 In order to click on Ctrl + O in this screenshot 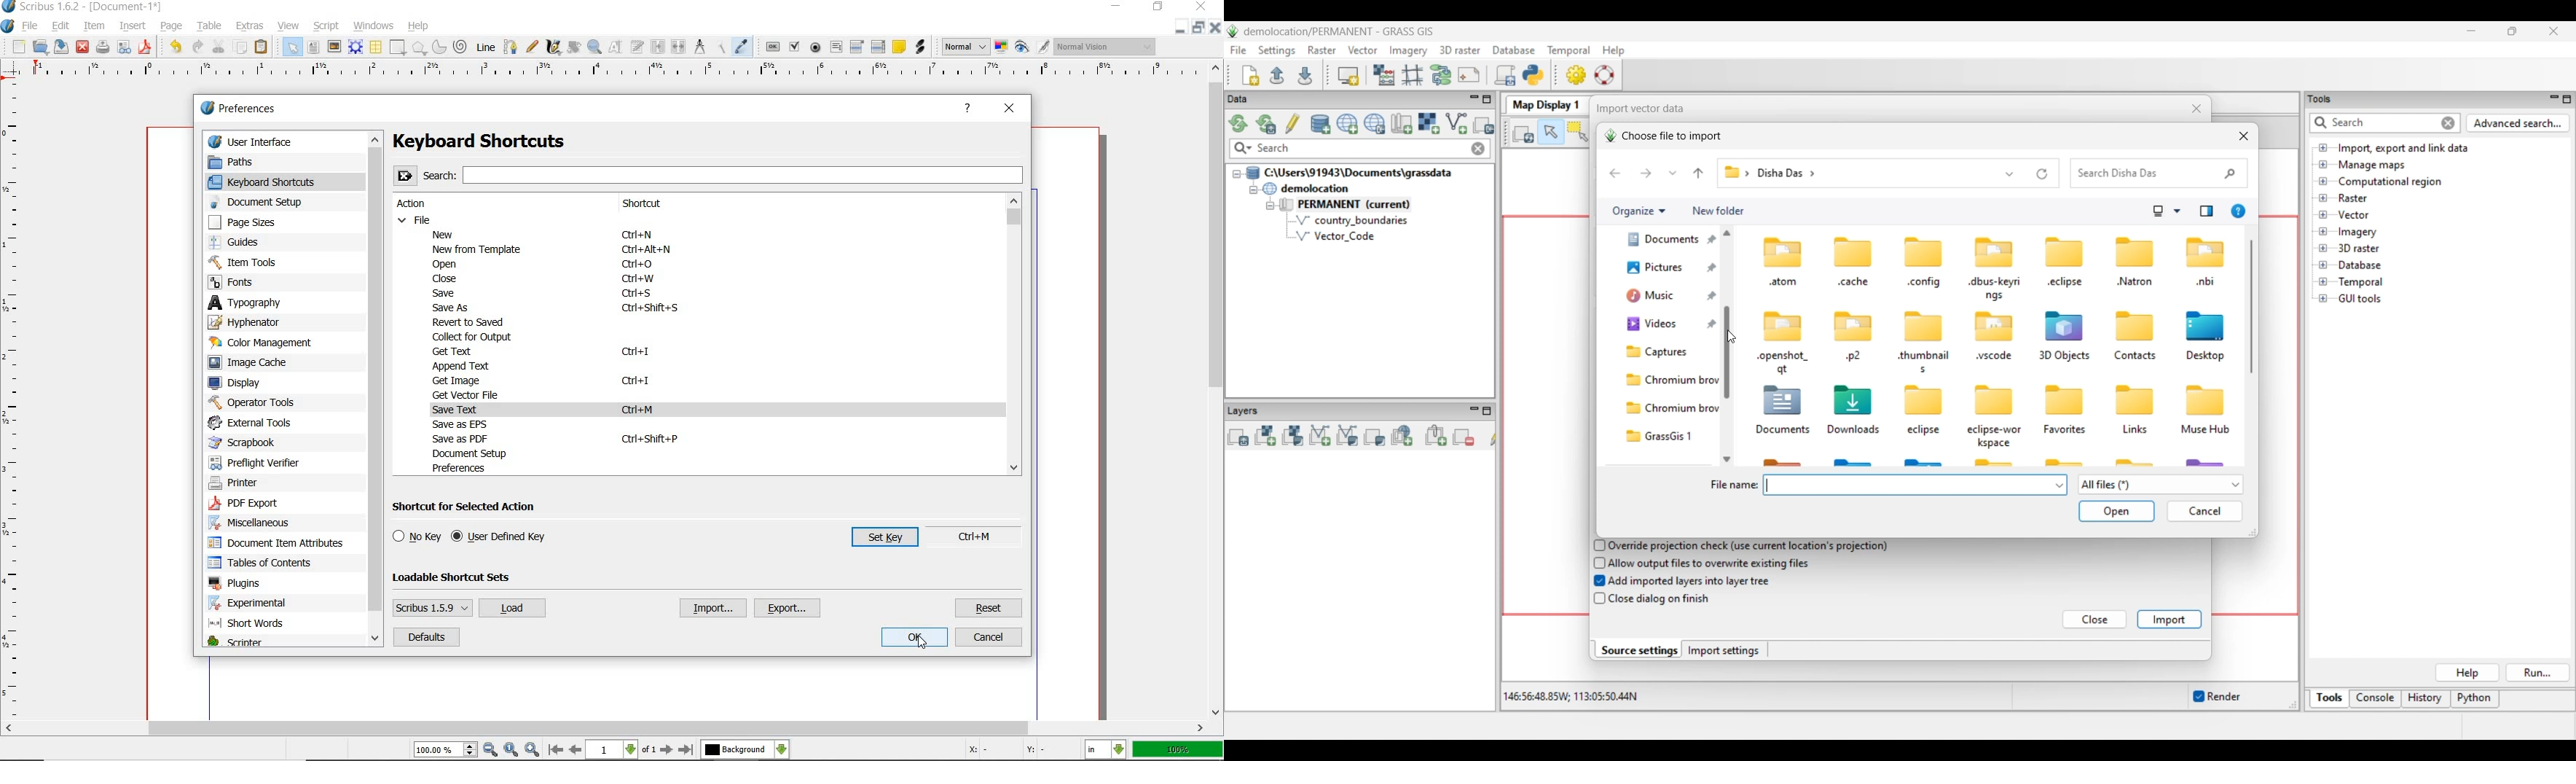, I will do `click(639, 265)`.